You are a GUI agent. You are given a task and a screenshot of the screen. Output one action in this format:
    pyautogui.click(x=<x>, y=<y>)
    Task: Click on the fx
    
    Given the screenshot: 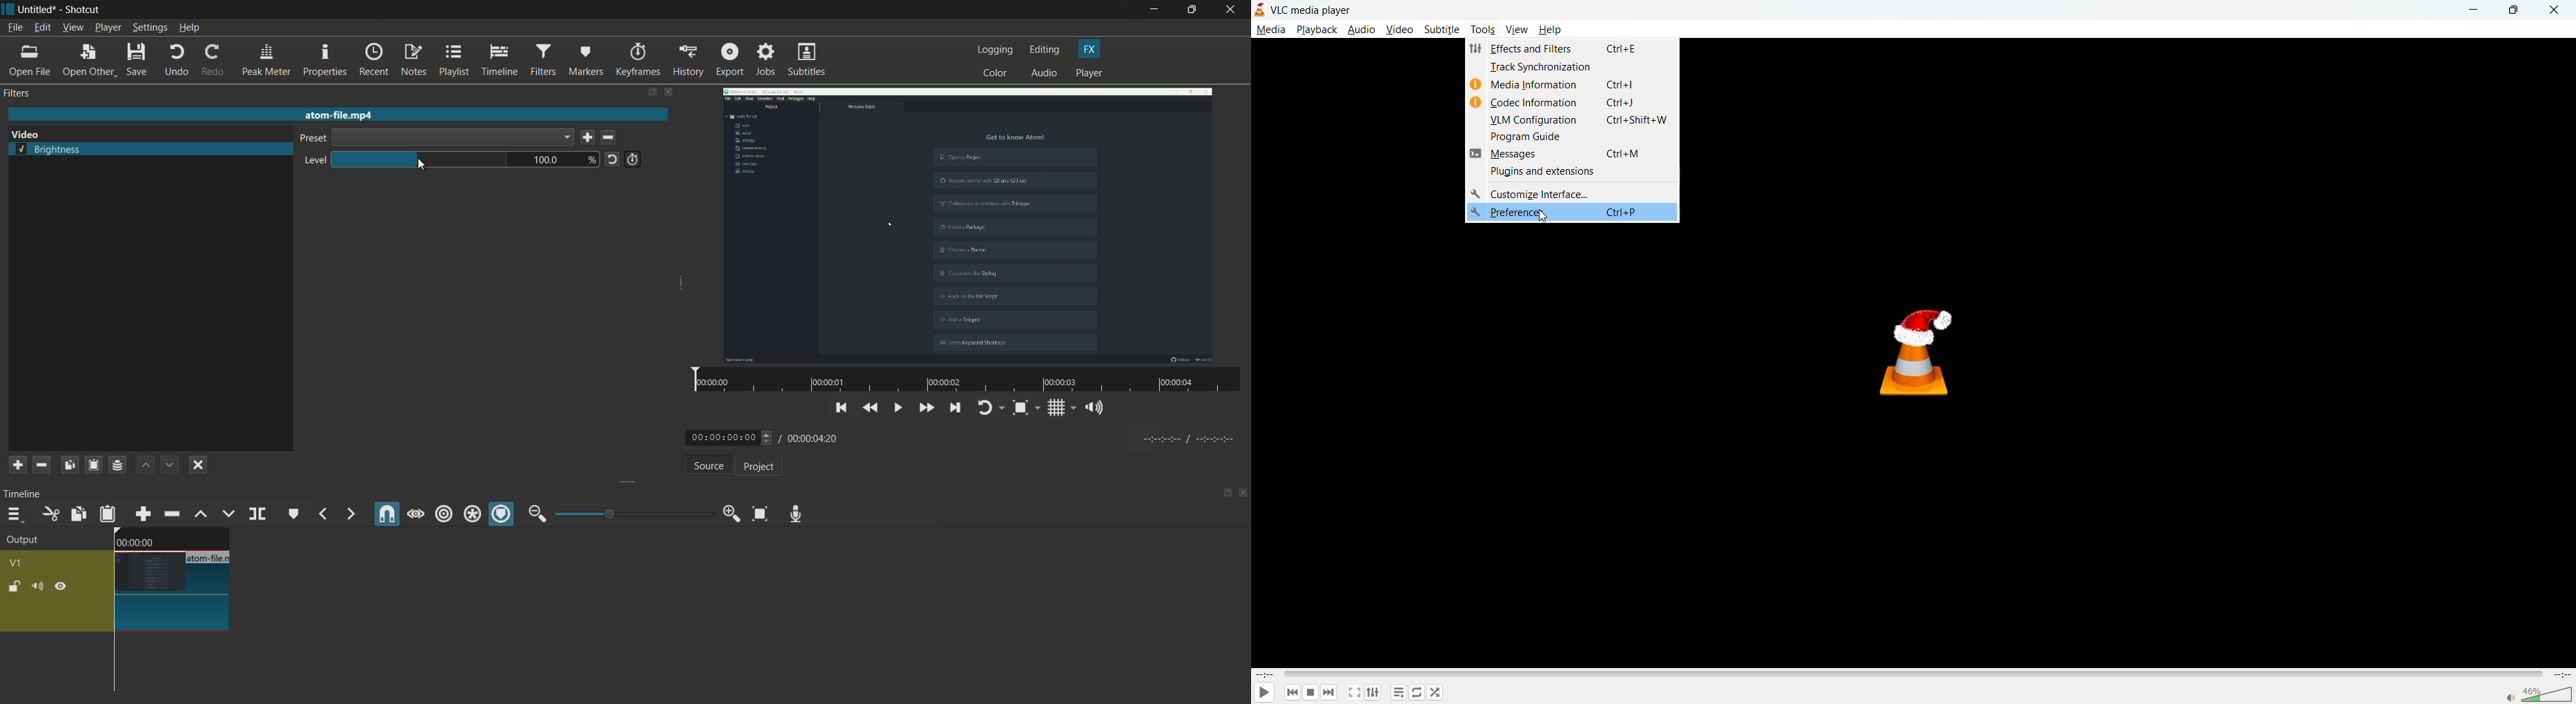 What is the action you would take?
    pyautogui.click(x=1090, y=49)
    